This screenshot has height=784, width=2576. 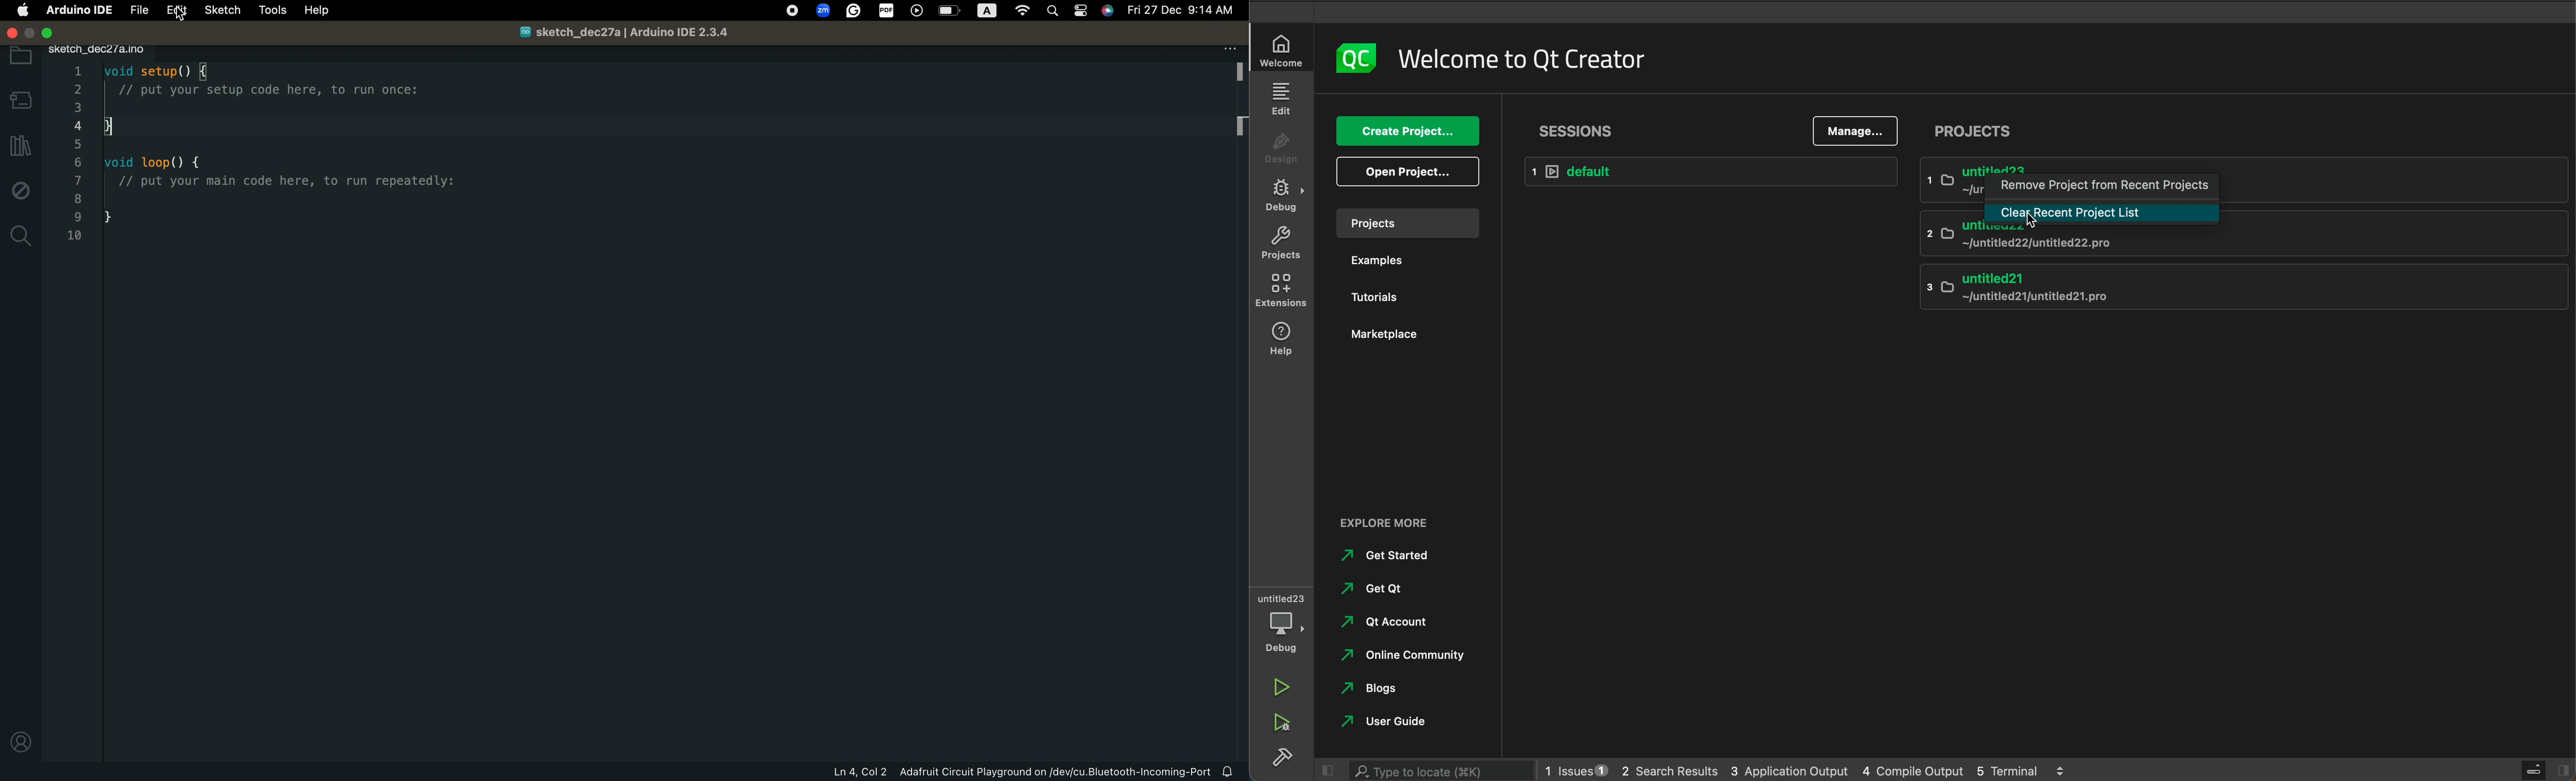 What do you see at coordinates (1412, 224) in the screenshot?
I see `projects` at bounding box center [1412, 224].